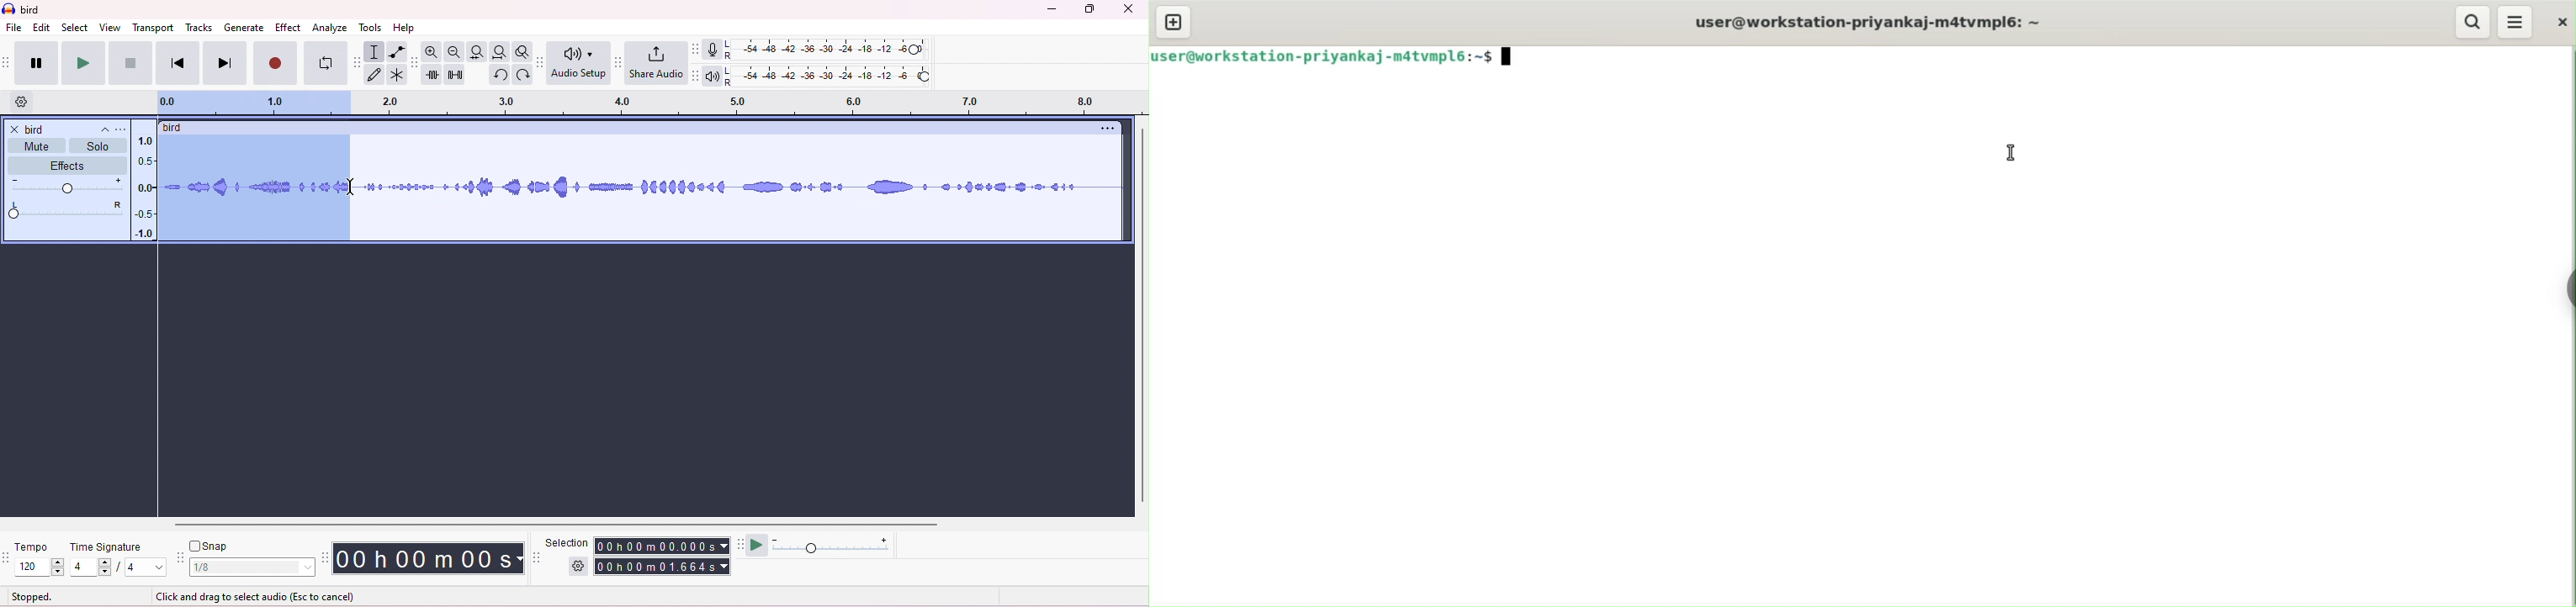 This screenshot has height=616, width=2576. What do you see at coordinates (1105, 129) in the screenshot?
I see `options` at bounding box center [1105, 129].